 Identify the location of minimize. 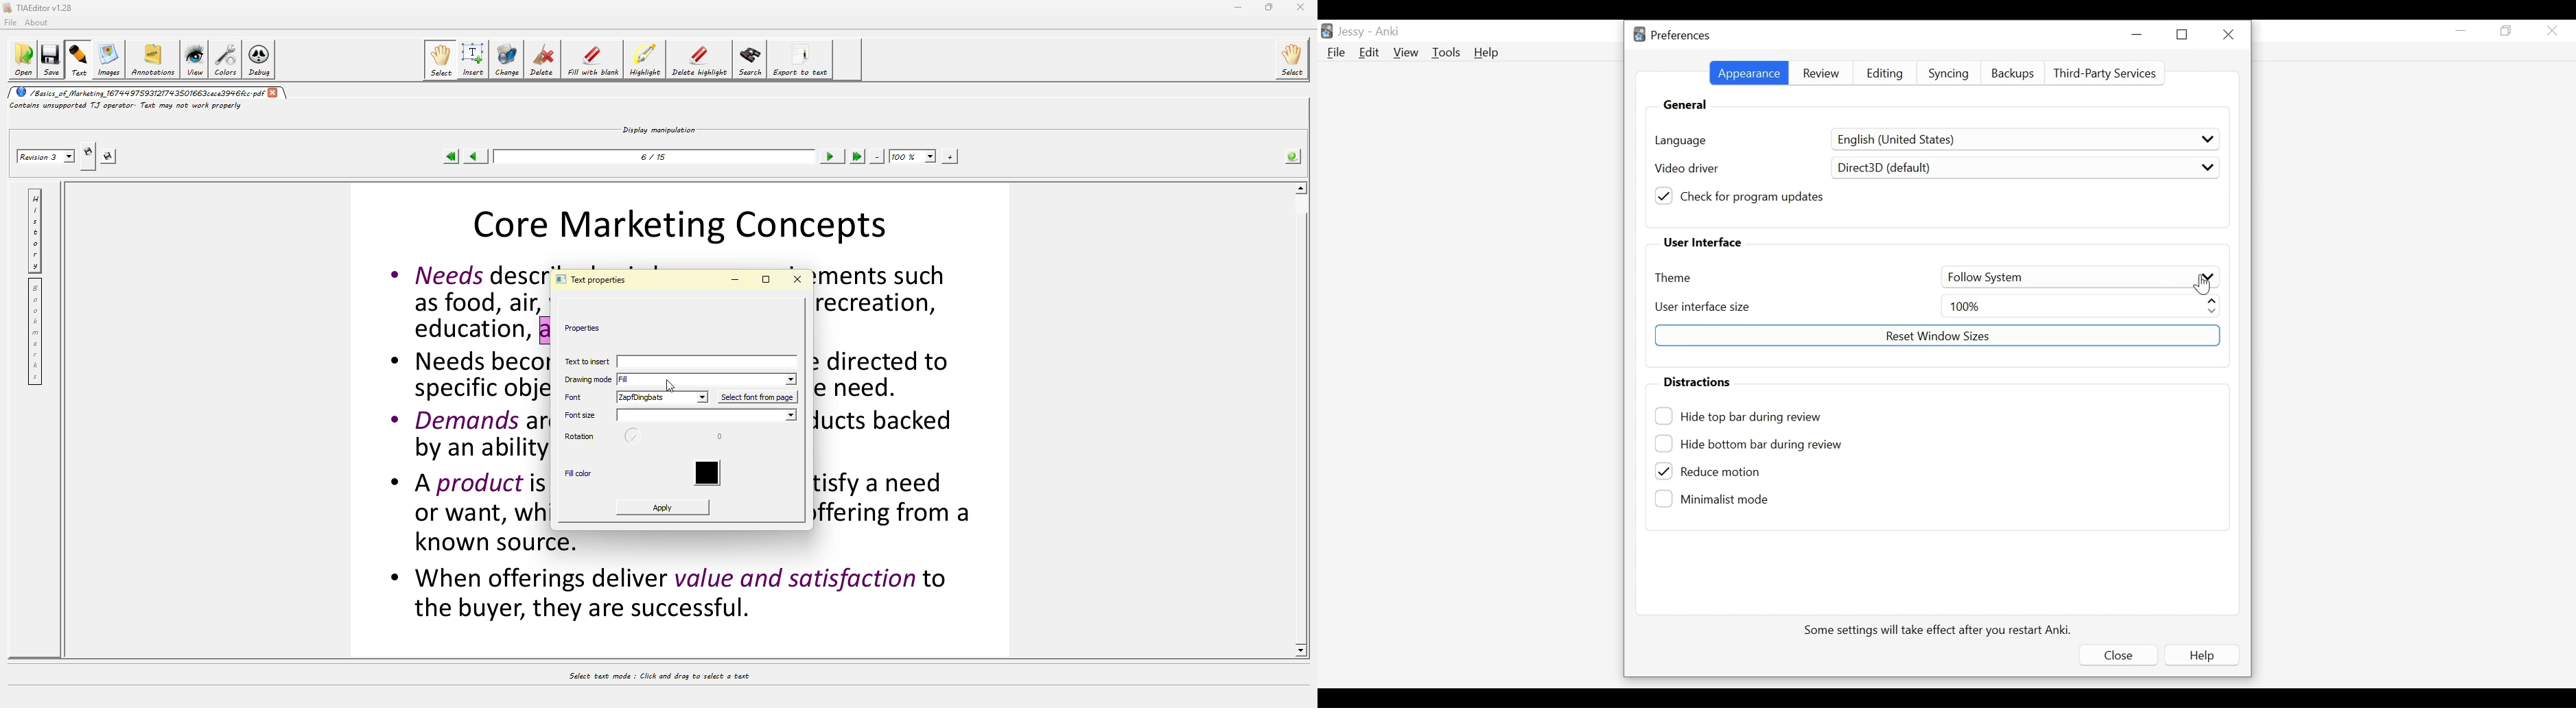
(2137, 33).